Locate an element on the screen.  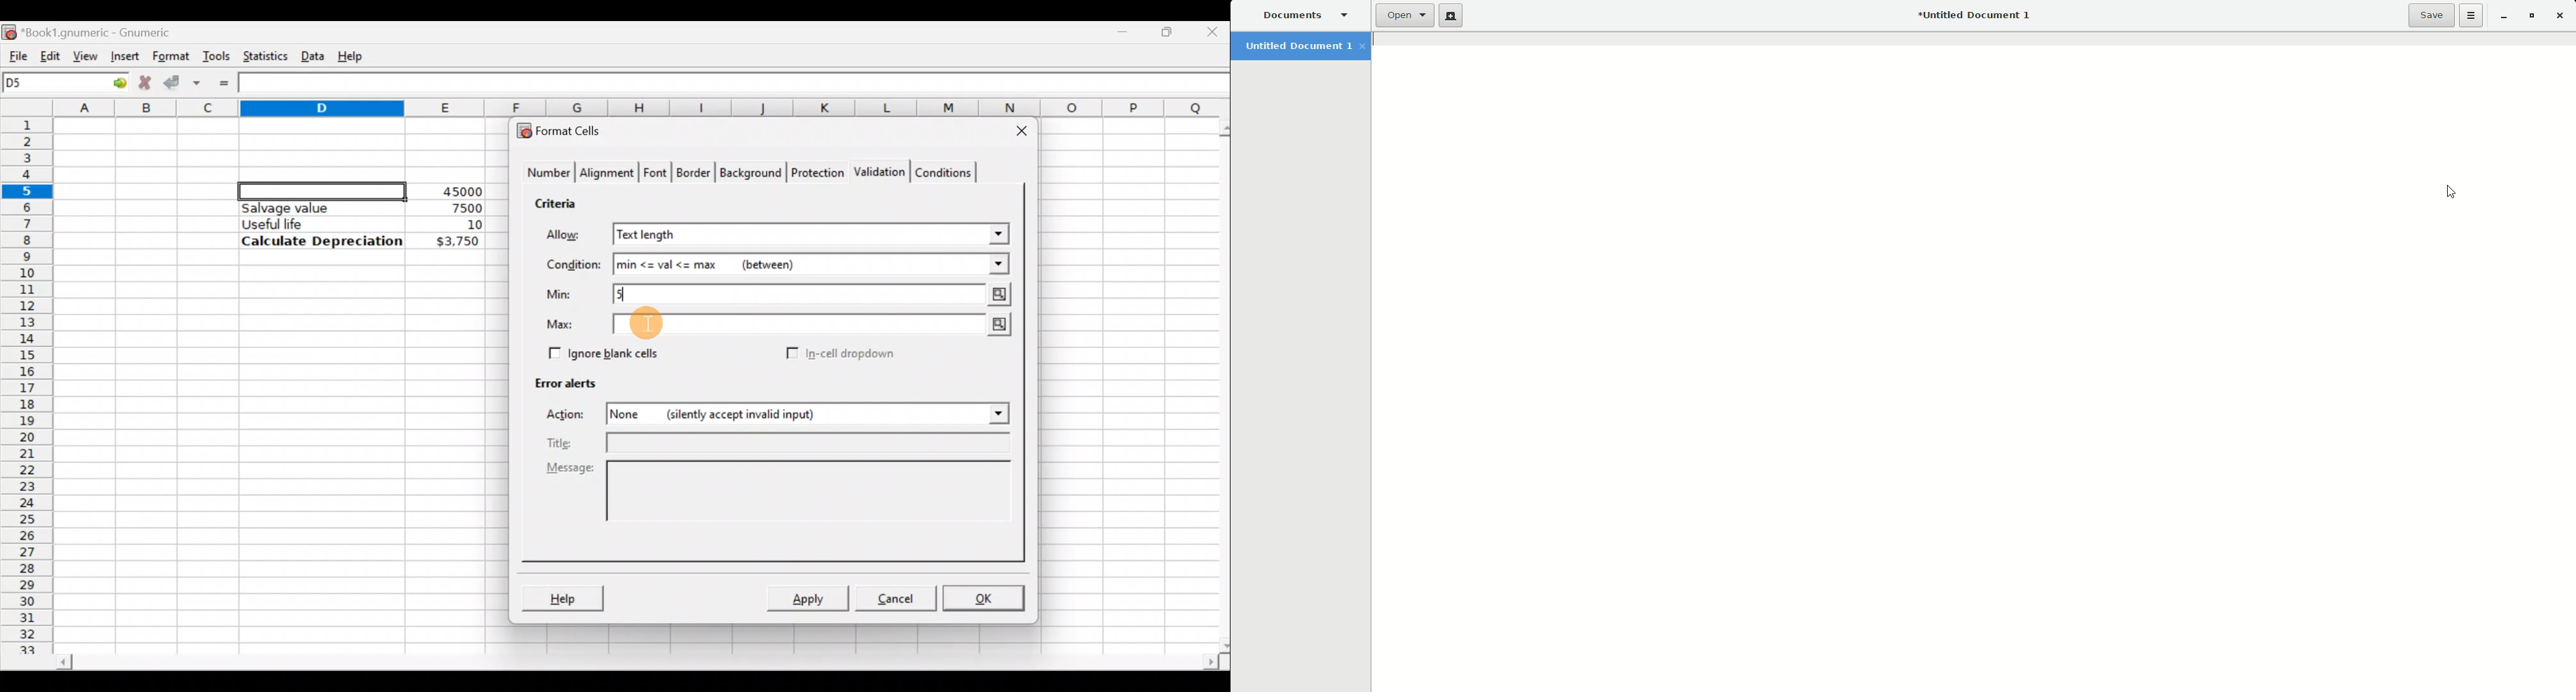
Action drop down is located at coordinates (989, 414).